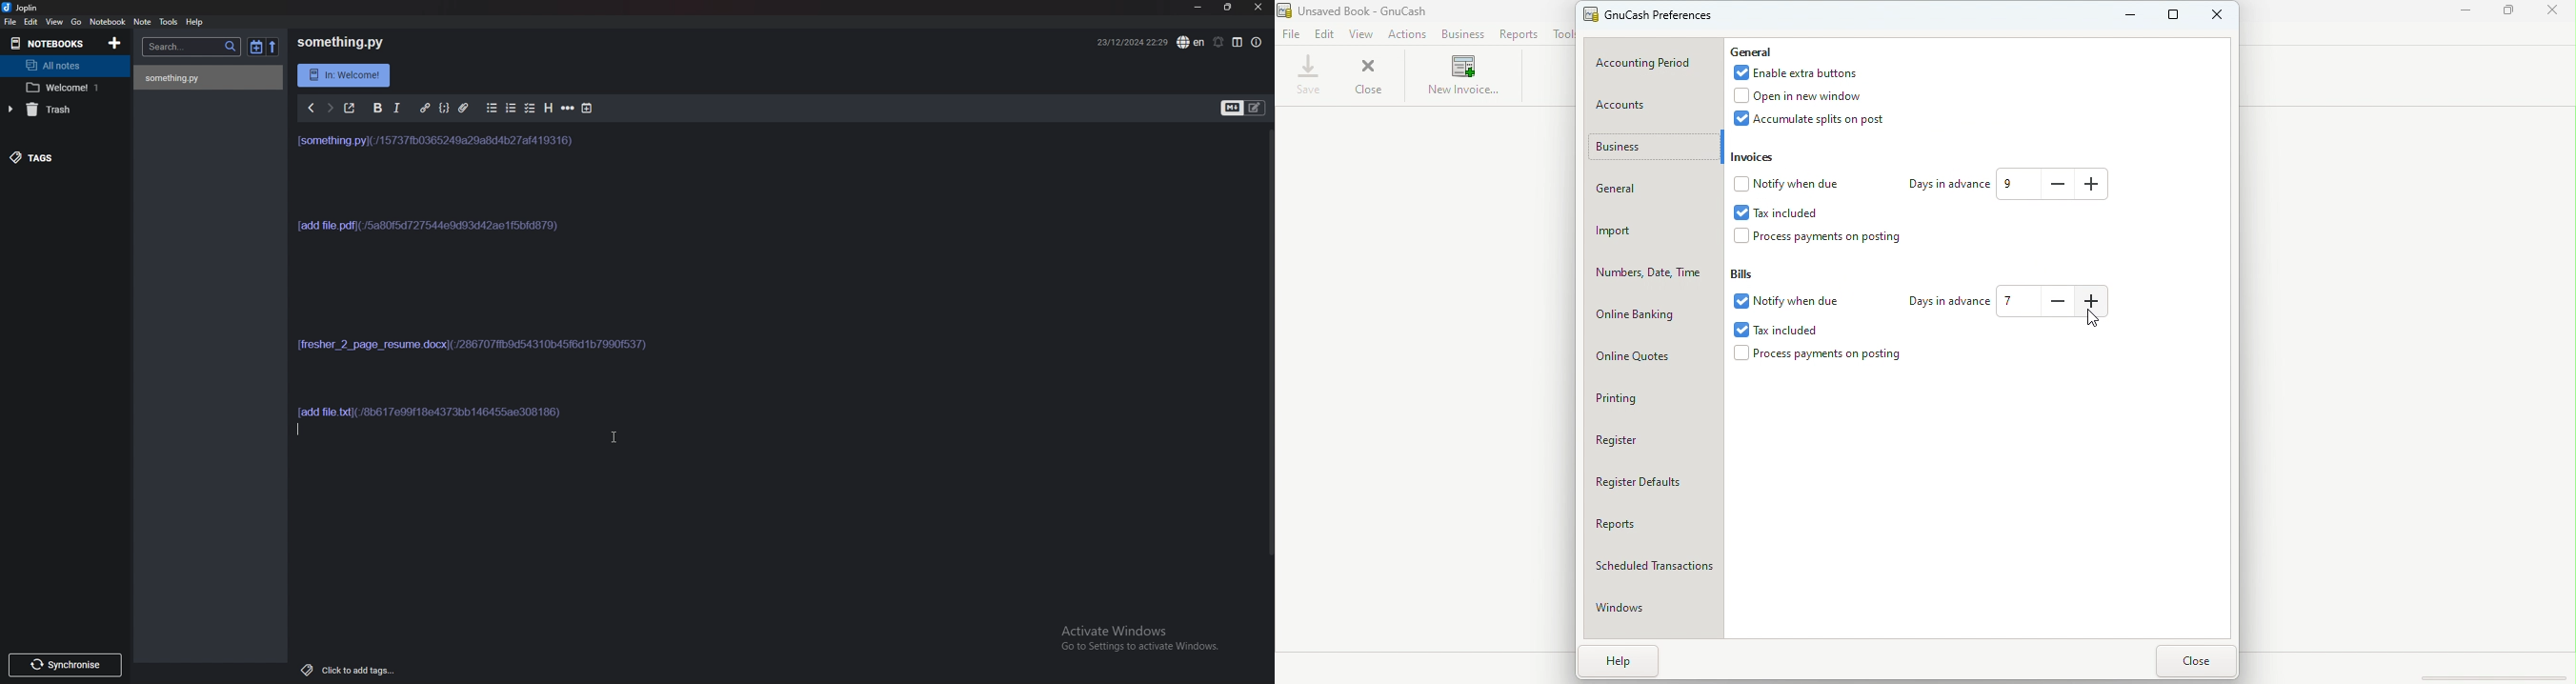  Describe the element at coordinates (64, 88) in the screenshot. I see `Welcome 1` at that location.